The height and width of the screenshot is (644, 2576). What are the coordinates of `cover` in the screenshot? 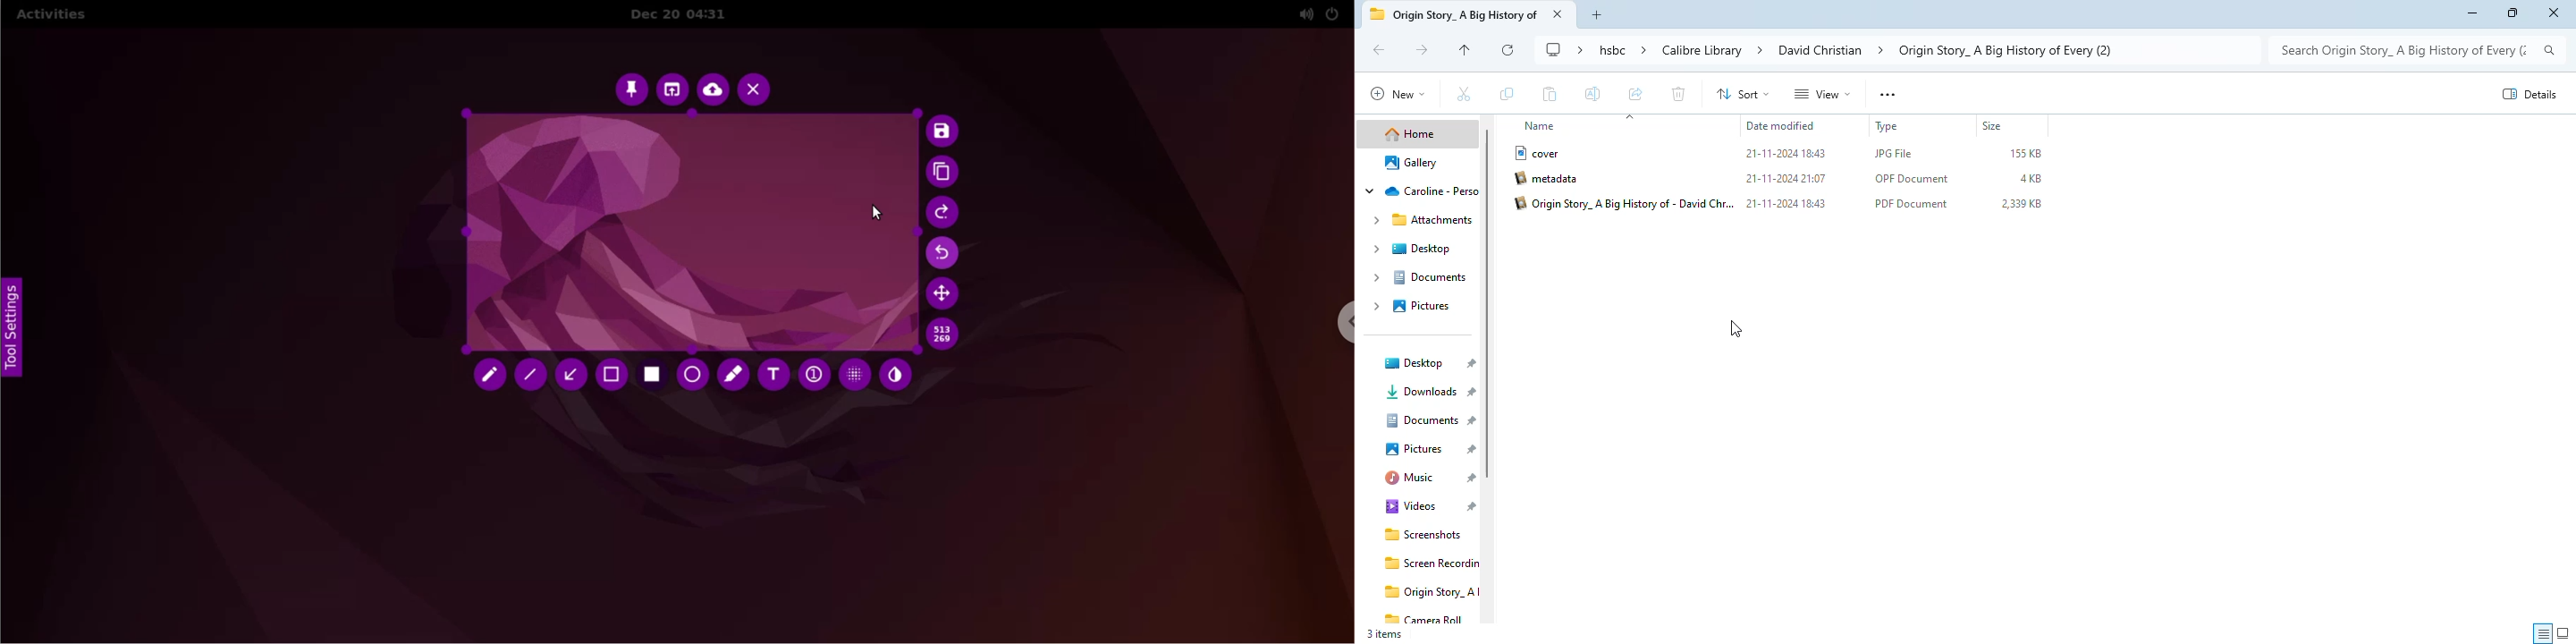 It's located at (1538, 152).